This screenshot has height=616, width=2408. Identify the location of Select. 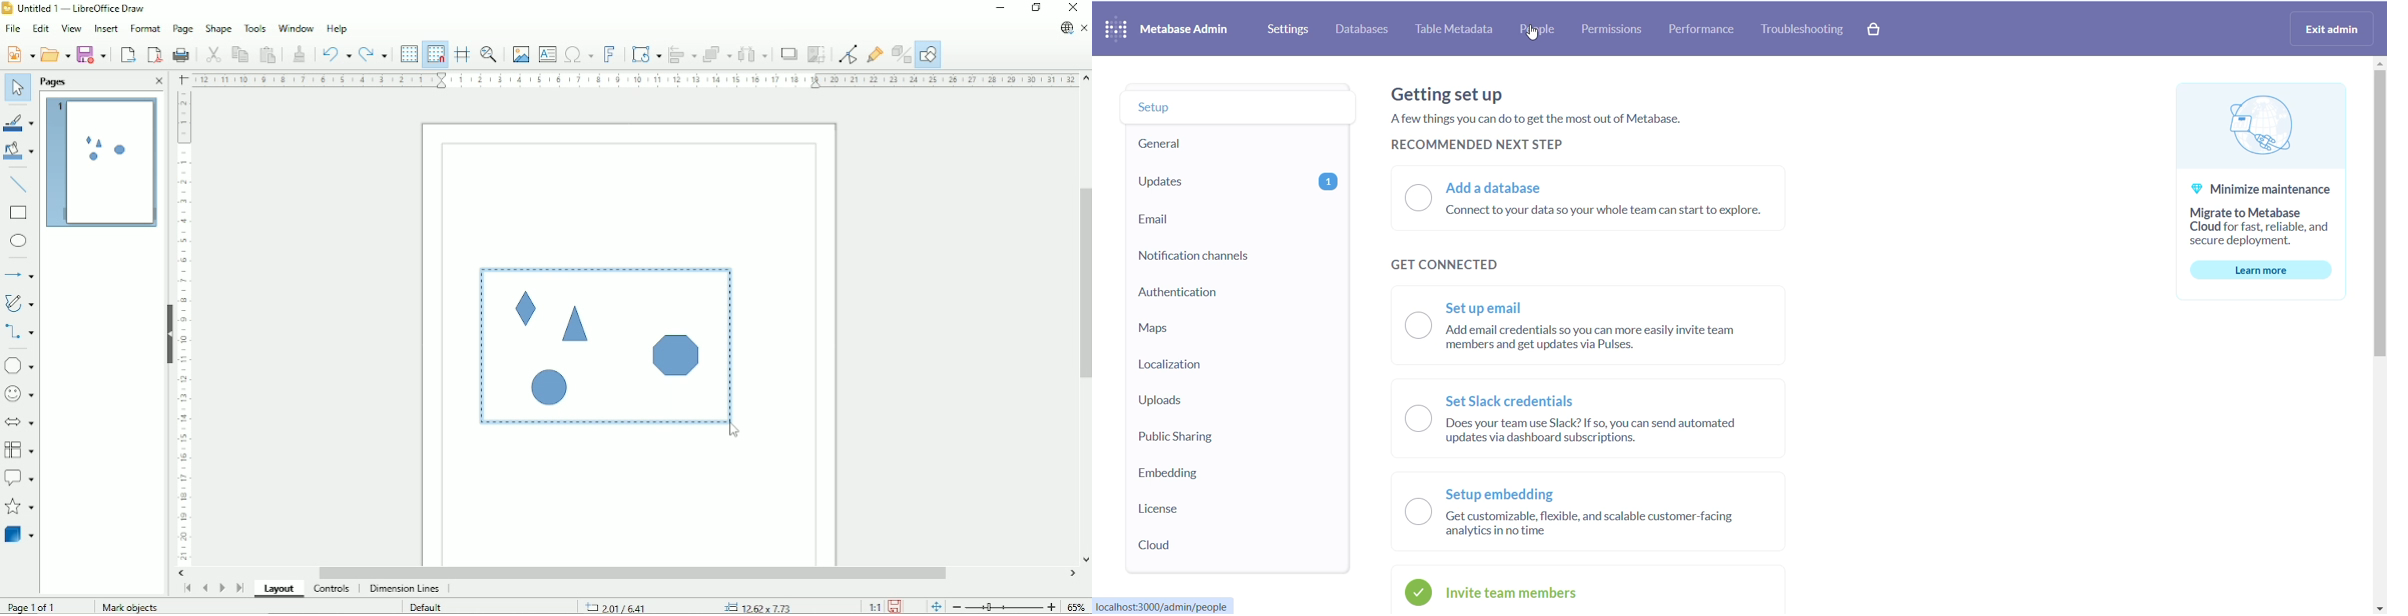
(15, 87).